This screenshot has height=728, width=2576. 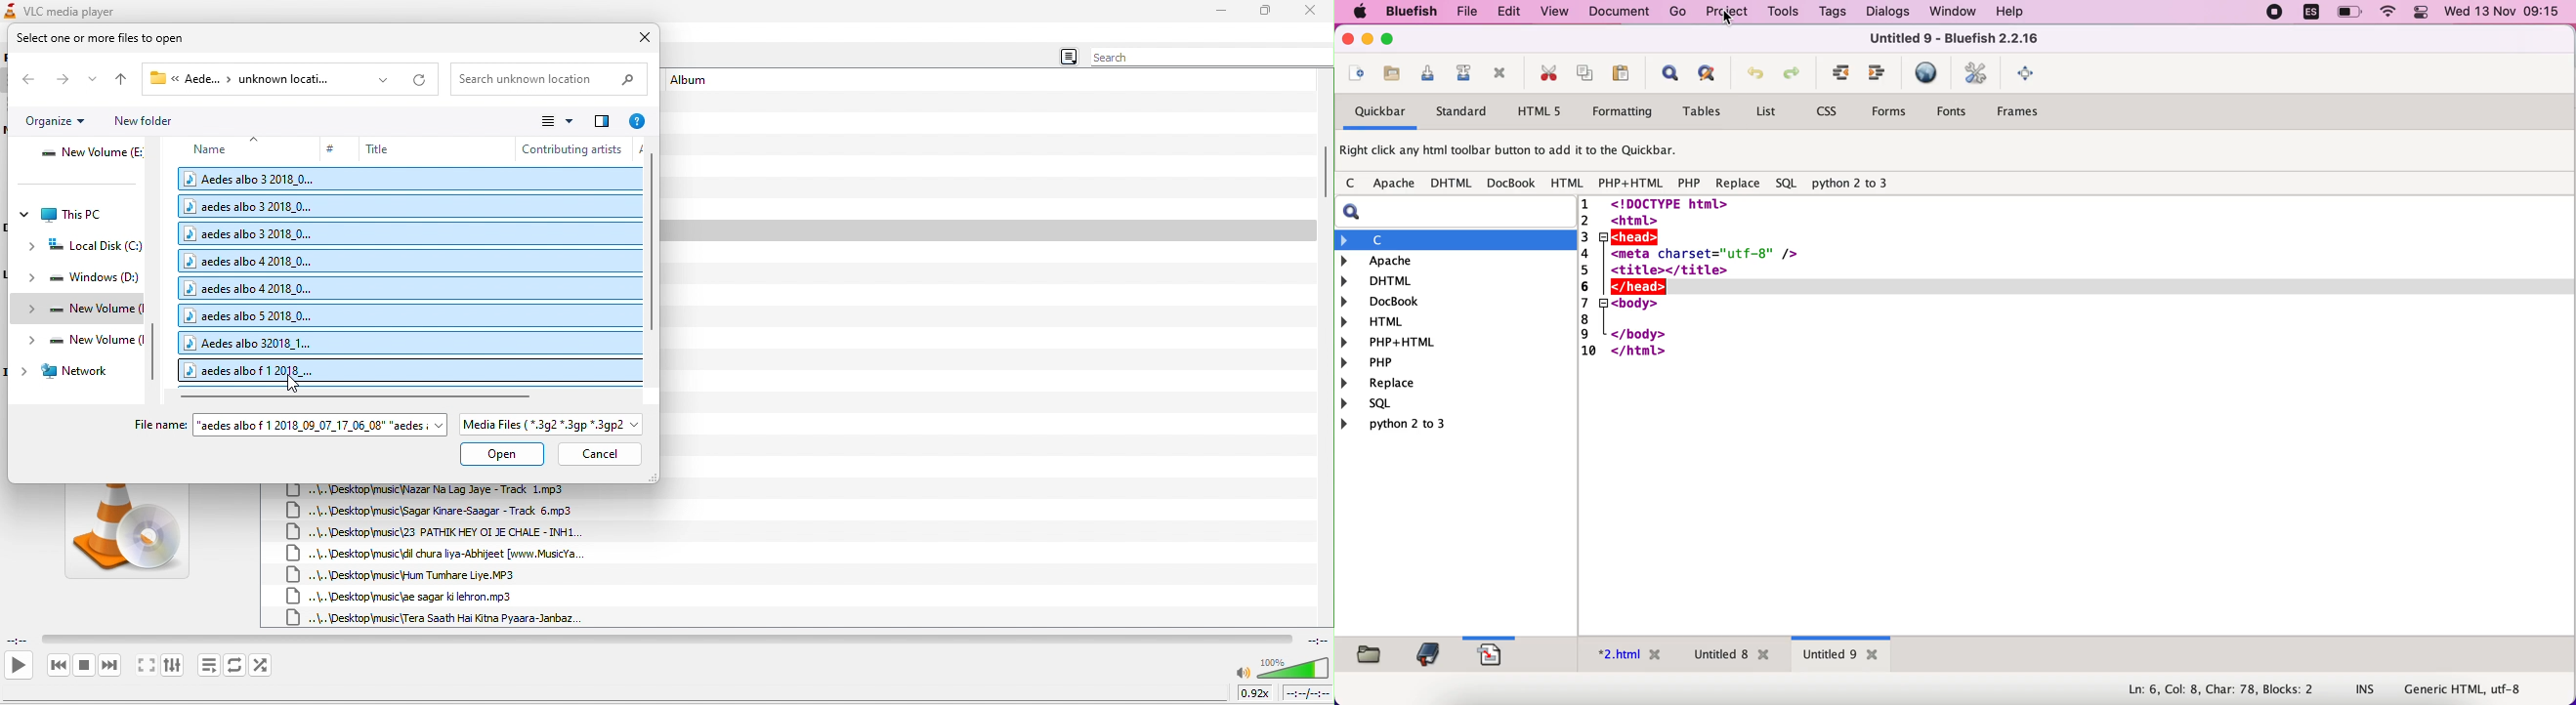 I want to click on network, so click(x=66, y=372).